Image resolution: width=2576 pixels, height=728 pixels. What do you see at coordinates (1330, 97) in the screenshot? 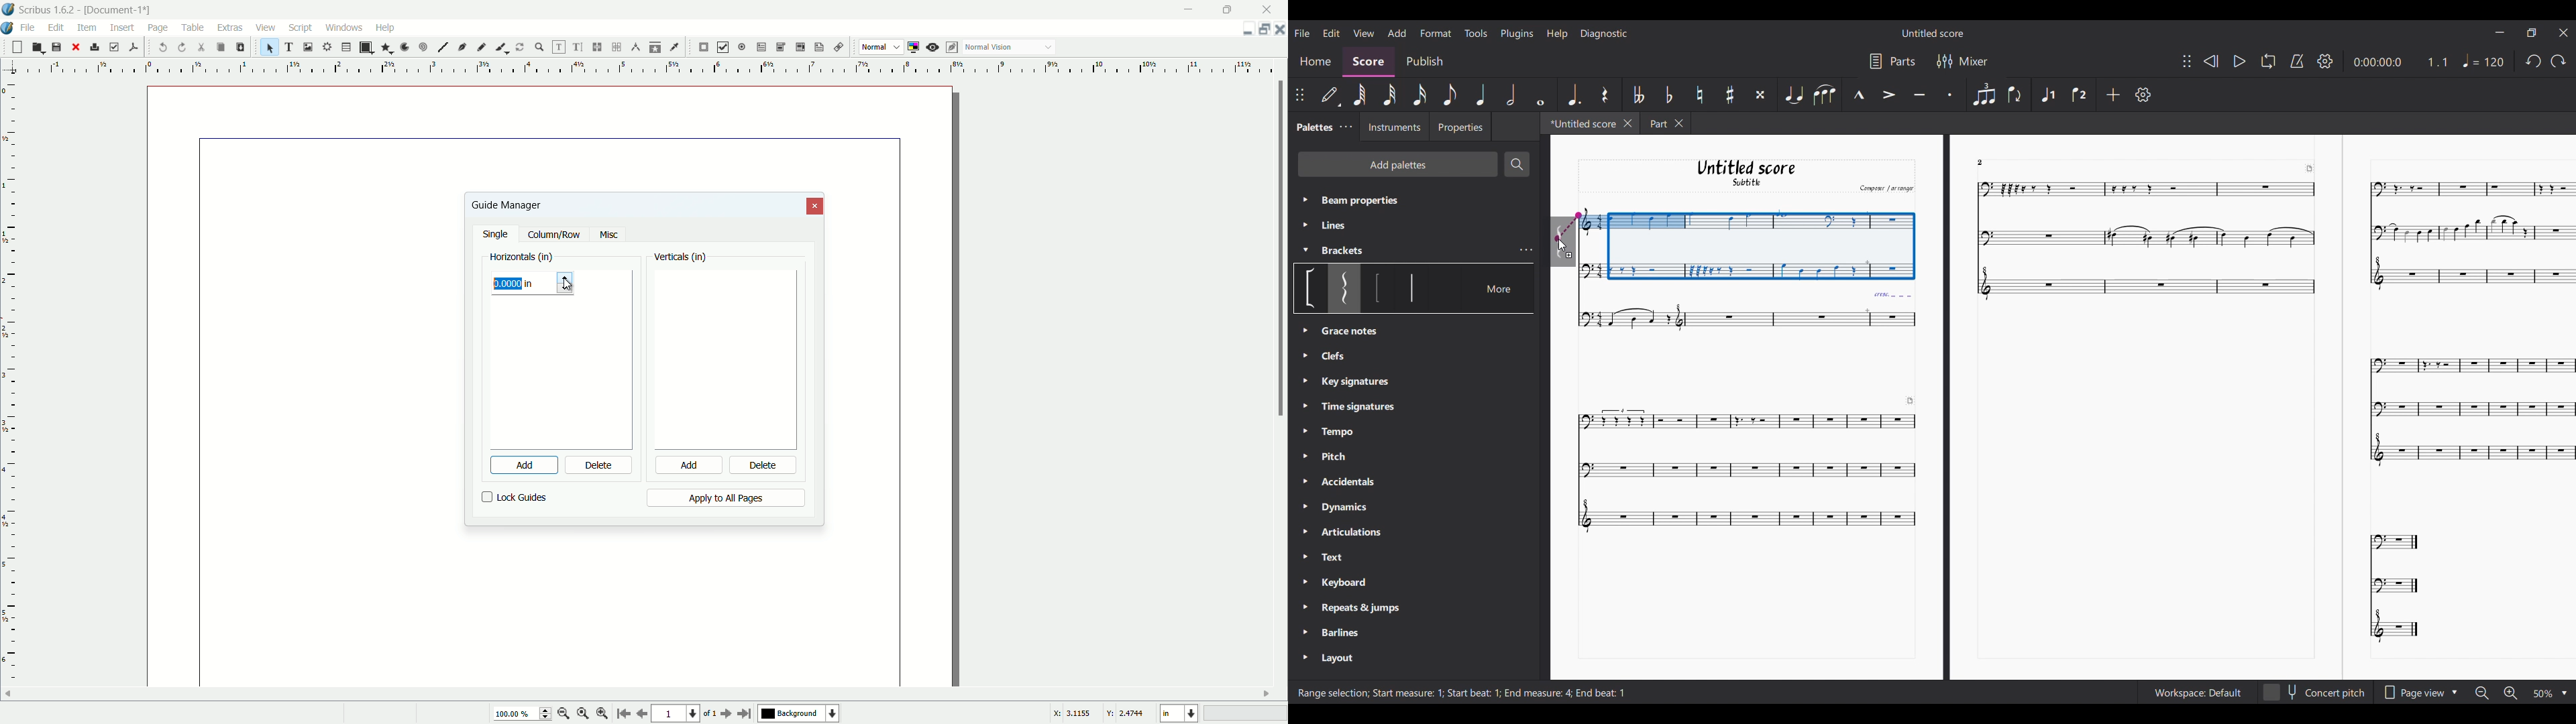
I see `Default` at bounding box center [1330, 97].